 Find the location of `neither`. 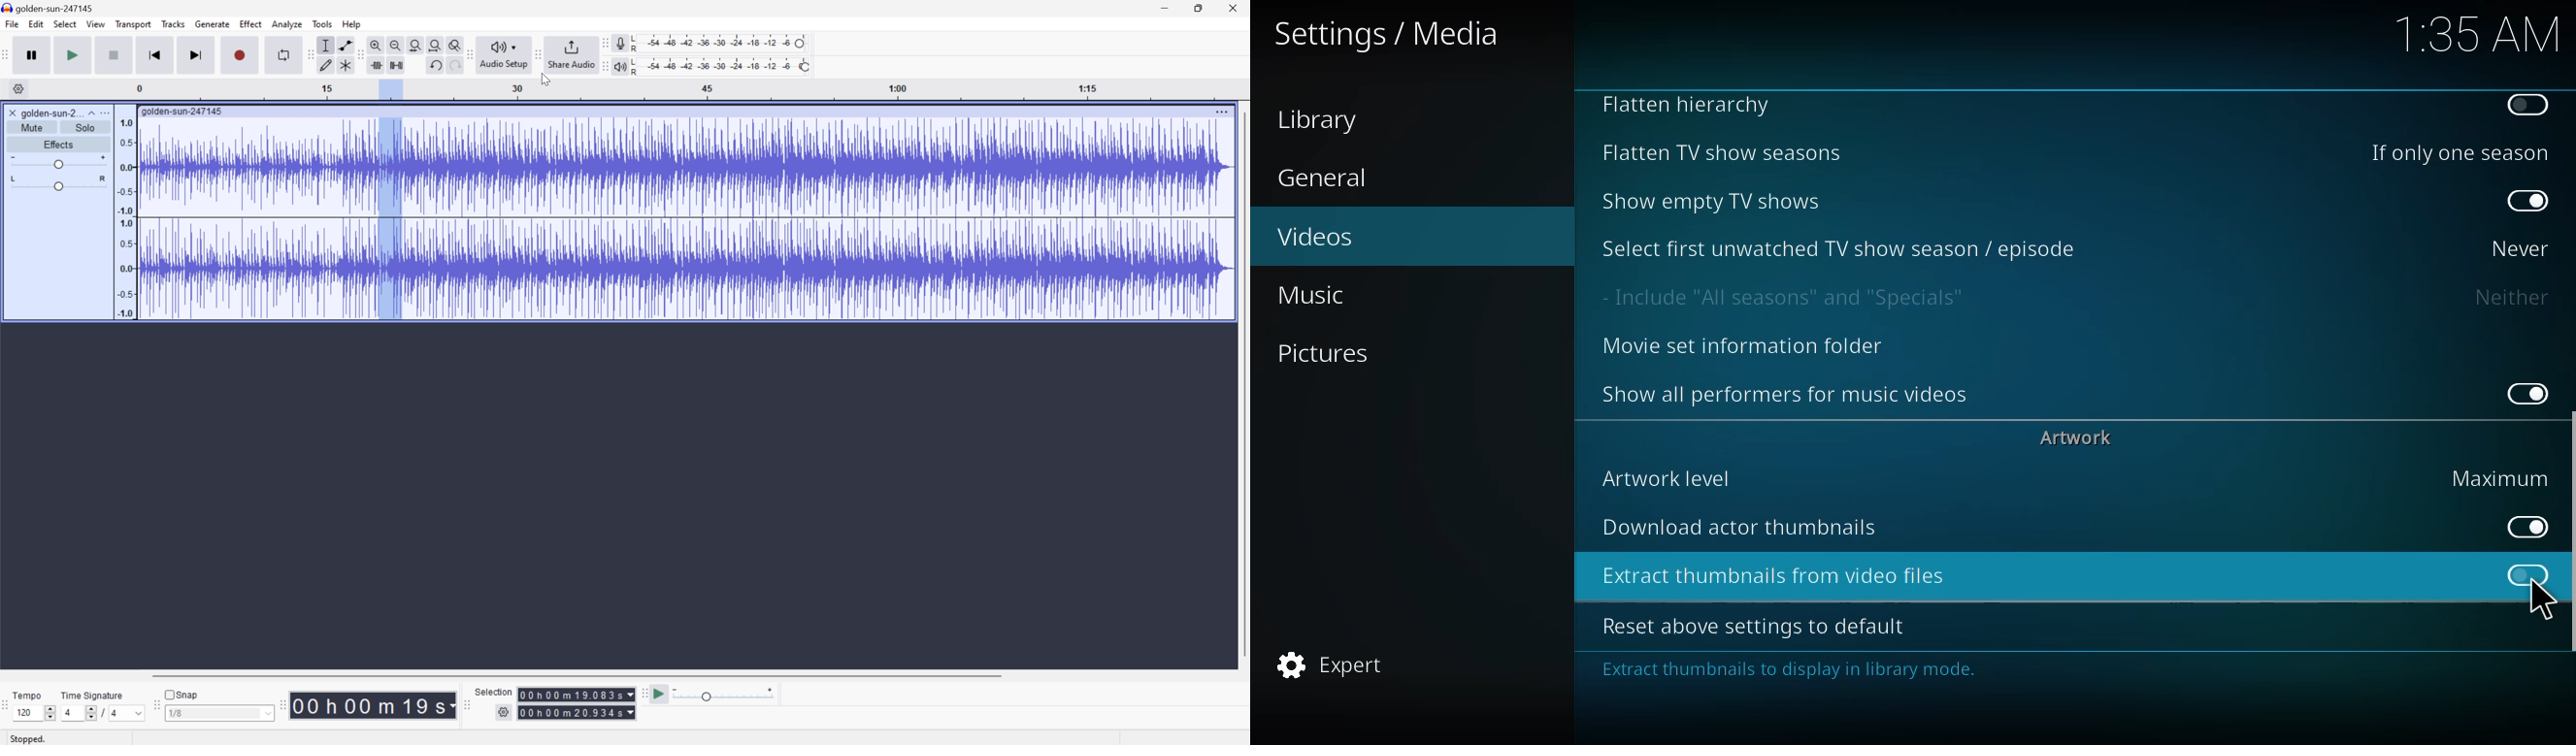

neither is located at coordinates (2510, 297).